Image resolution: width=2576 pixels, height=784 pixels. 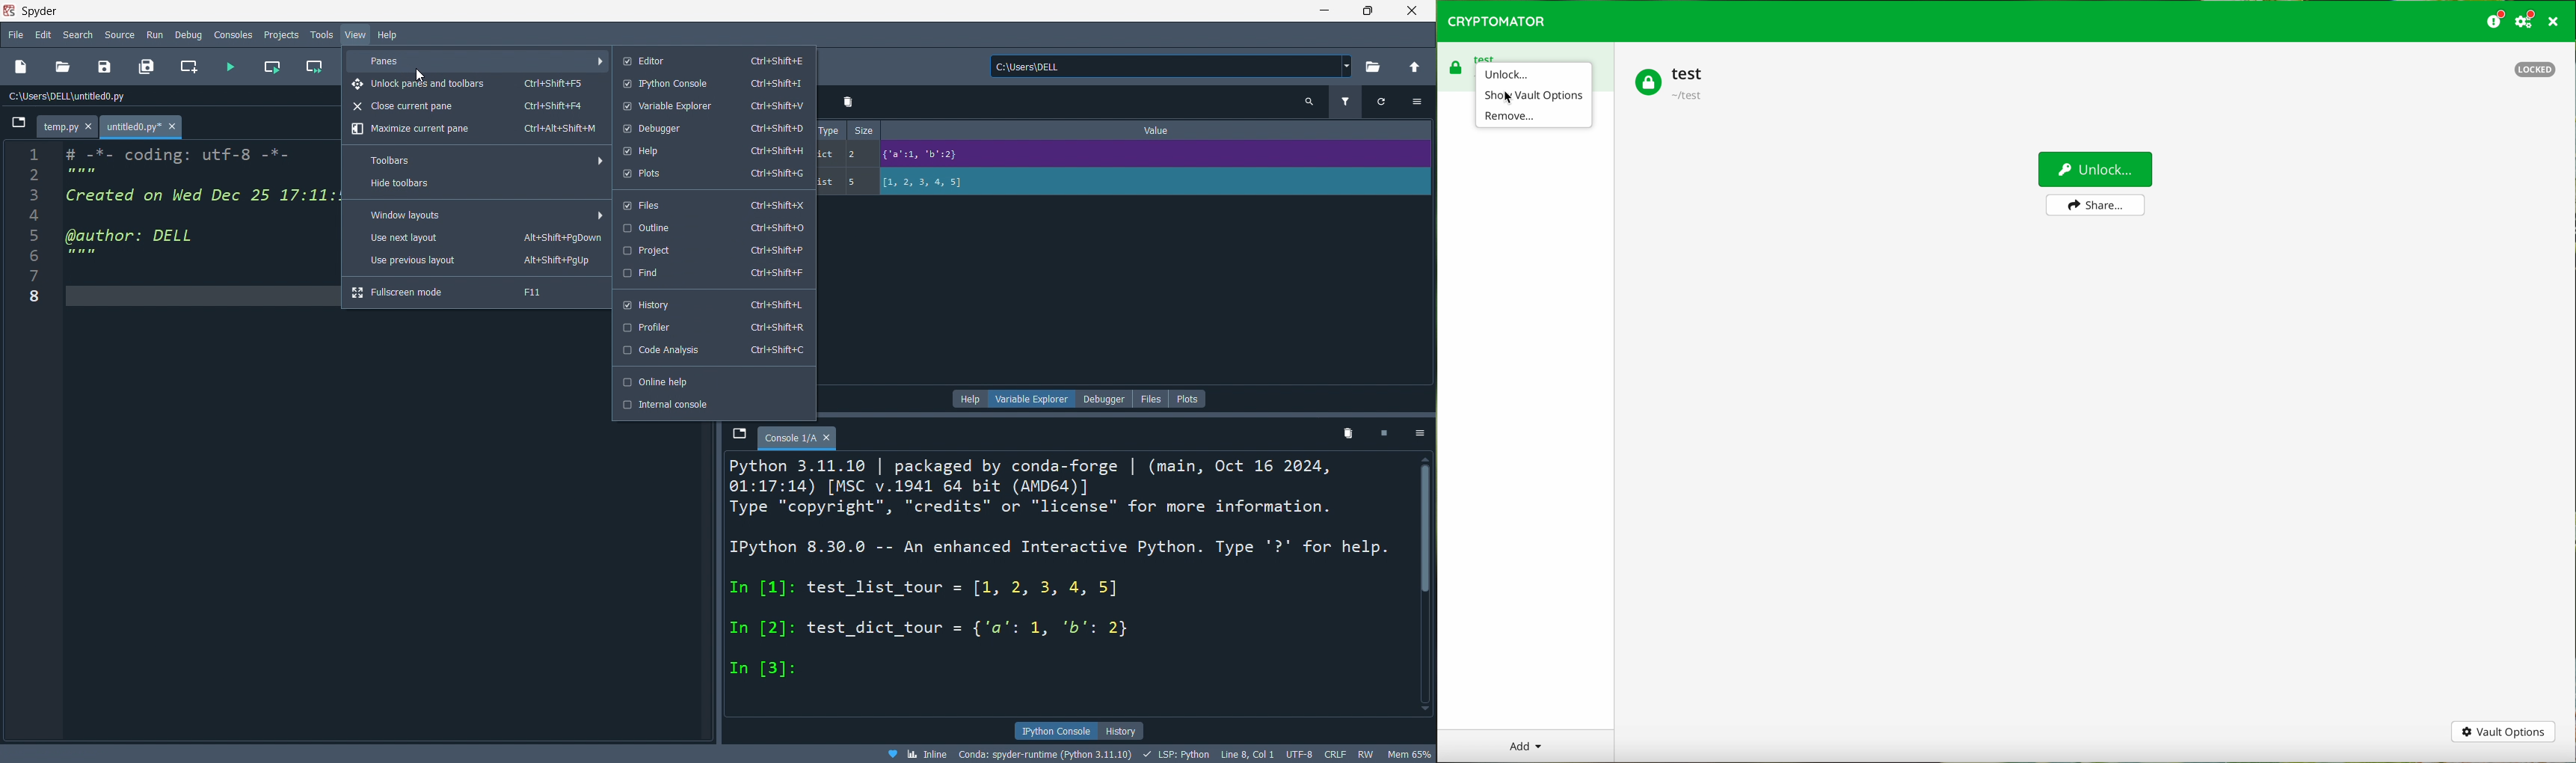 What do you see at coordinates (714, 328) in the screenshot?
I see `profiler` at bounding box center [714, 328].